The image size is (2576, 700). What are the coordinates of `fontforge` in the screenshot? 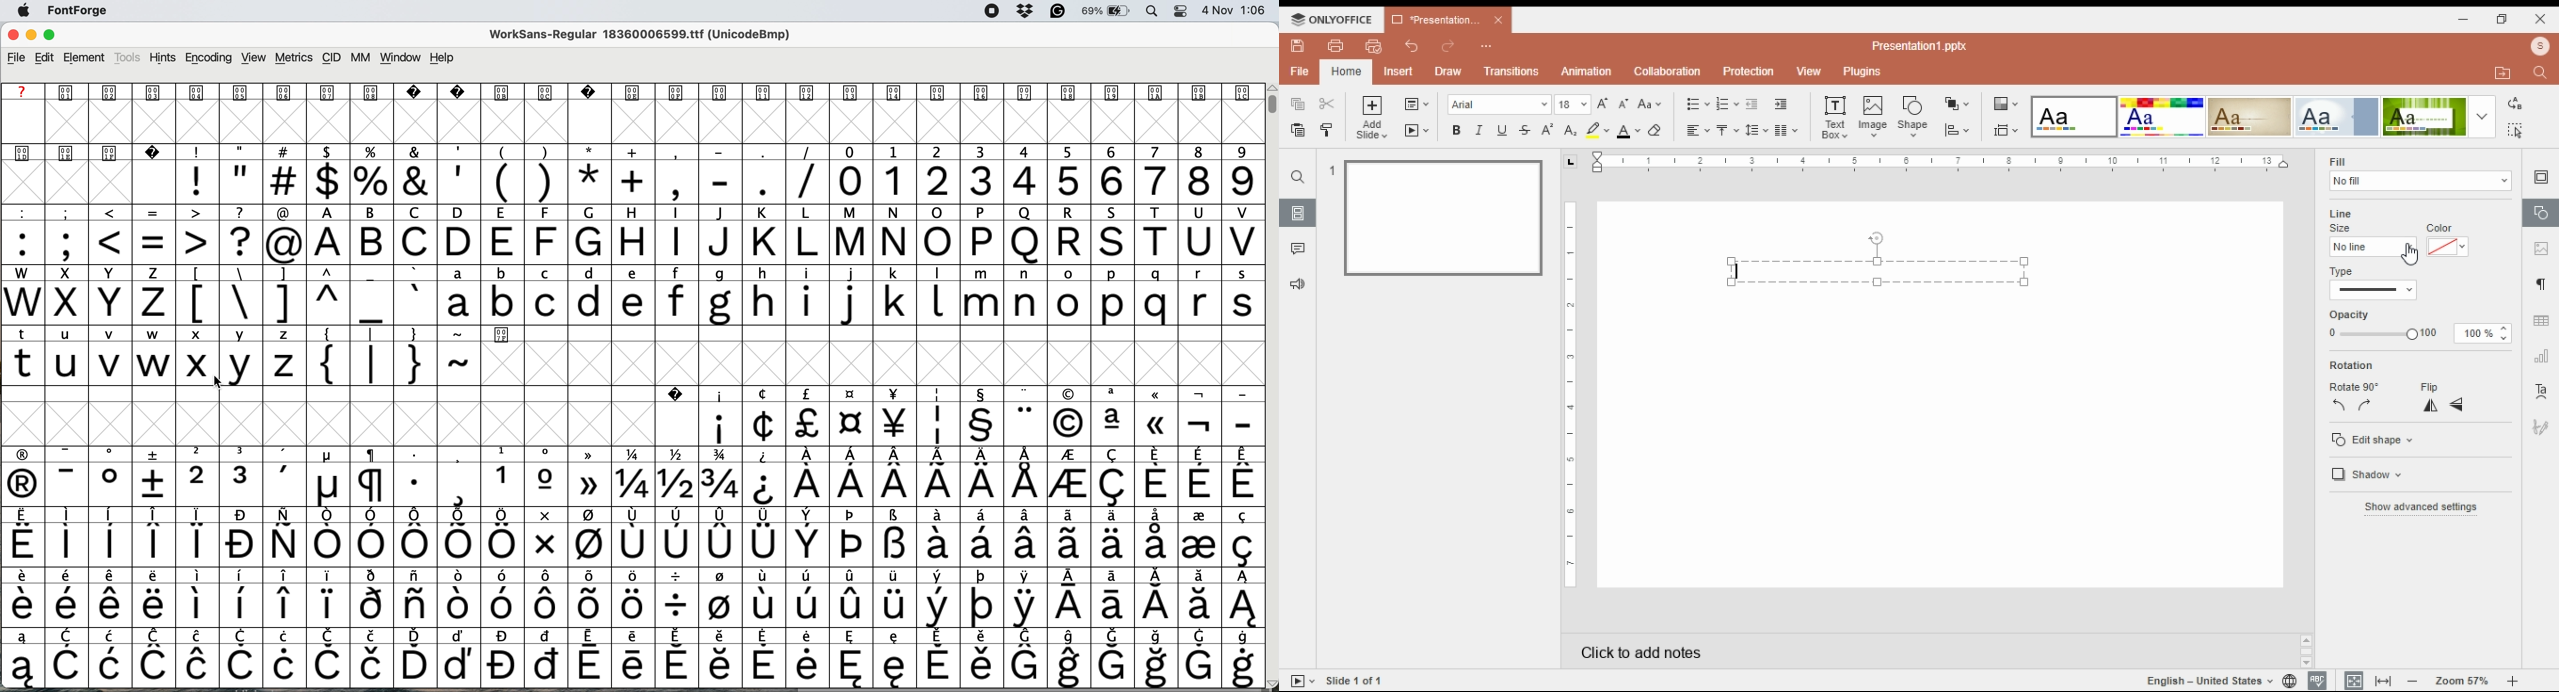 It's located at (81, 12).